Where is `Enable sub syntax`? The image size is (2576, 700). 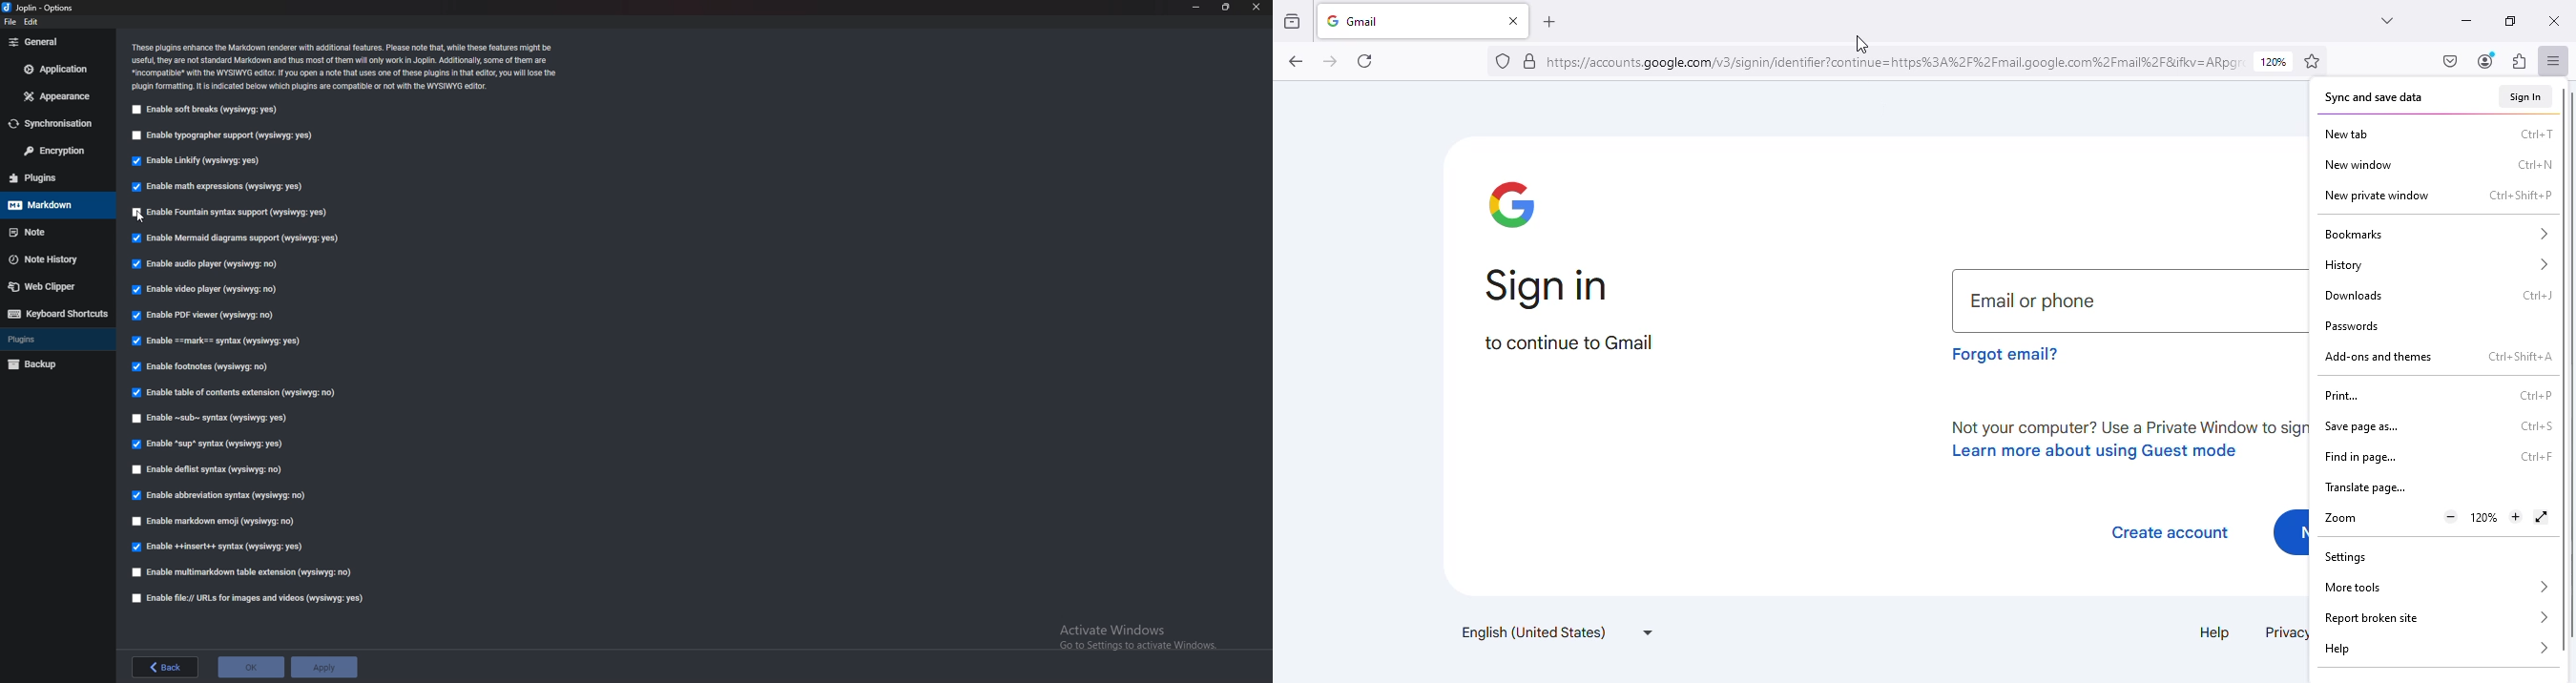 Enable sub syntax is located at coordinates (212, 416).